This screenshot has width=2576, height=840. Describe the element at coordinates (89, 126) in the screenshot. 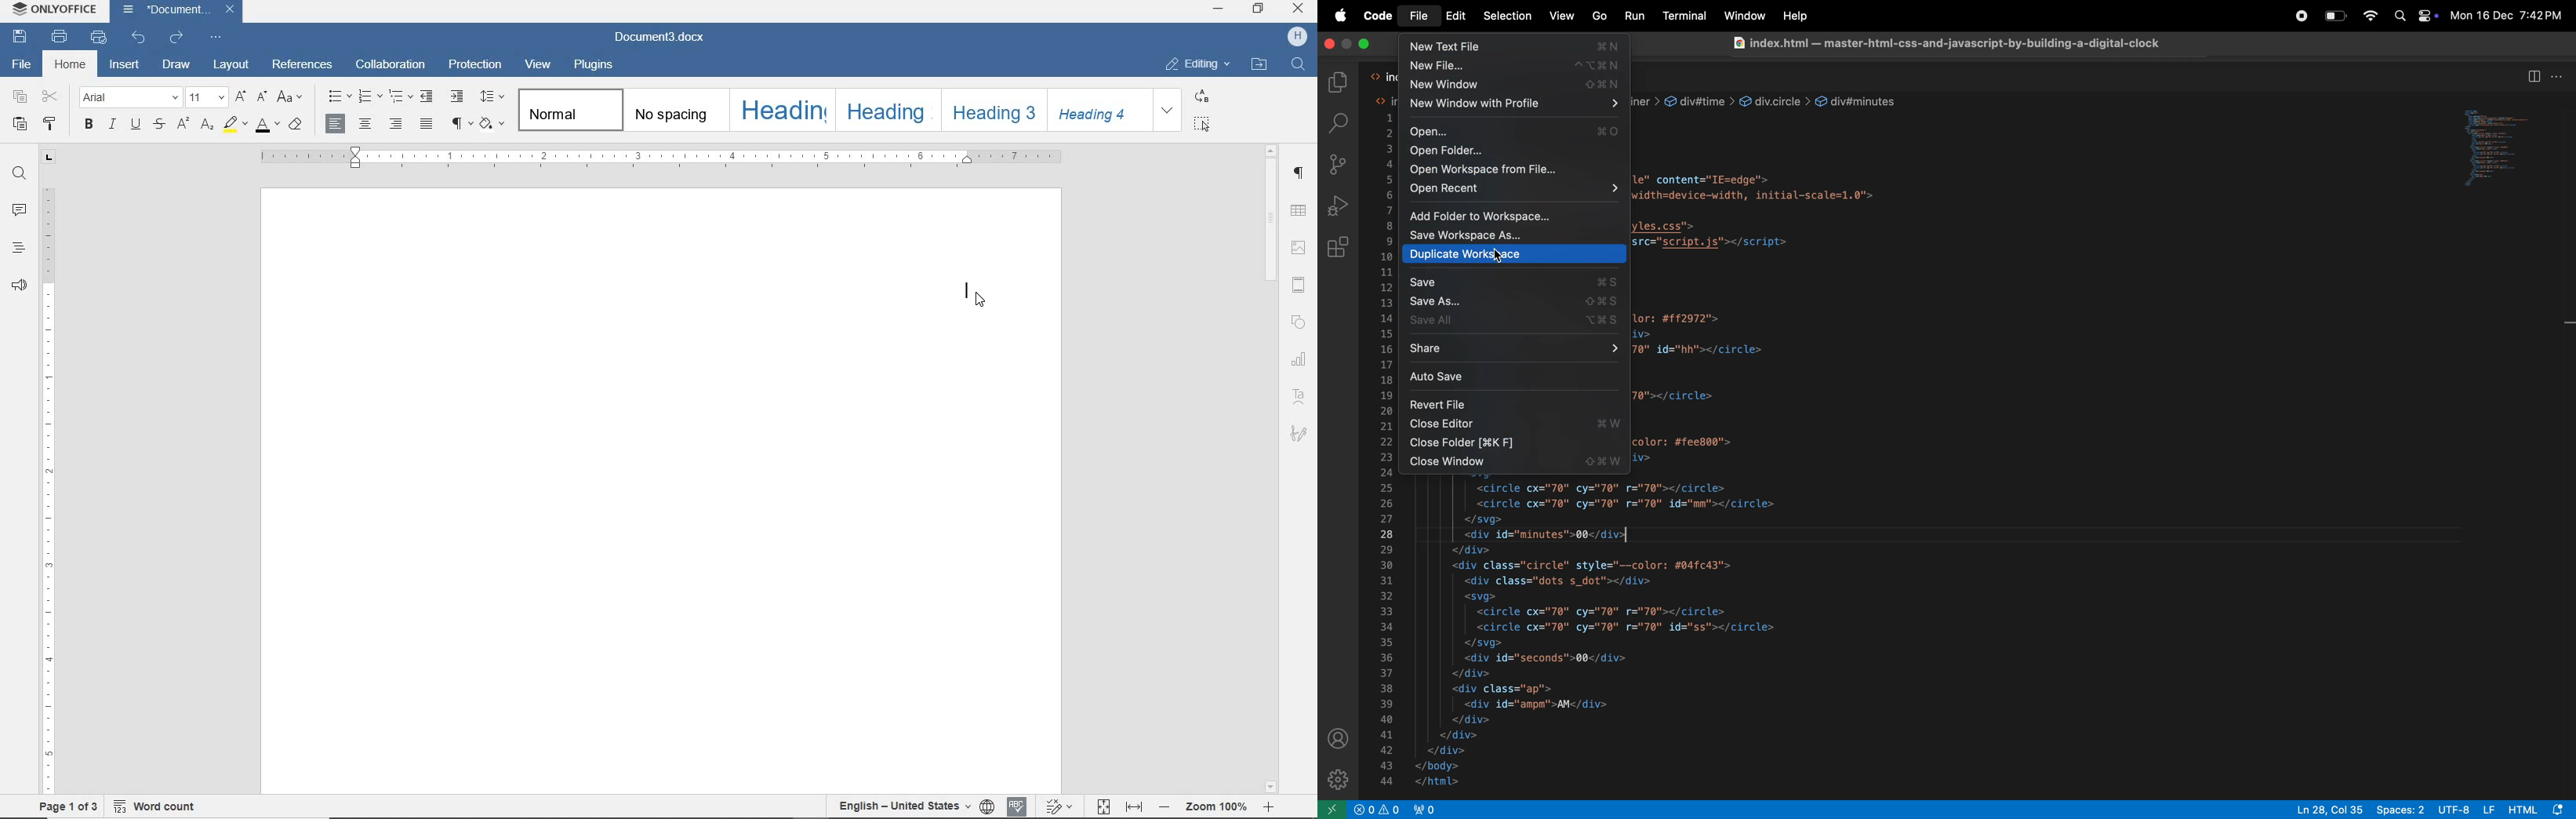

I see `BOLD` at that location.